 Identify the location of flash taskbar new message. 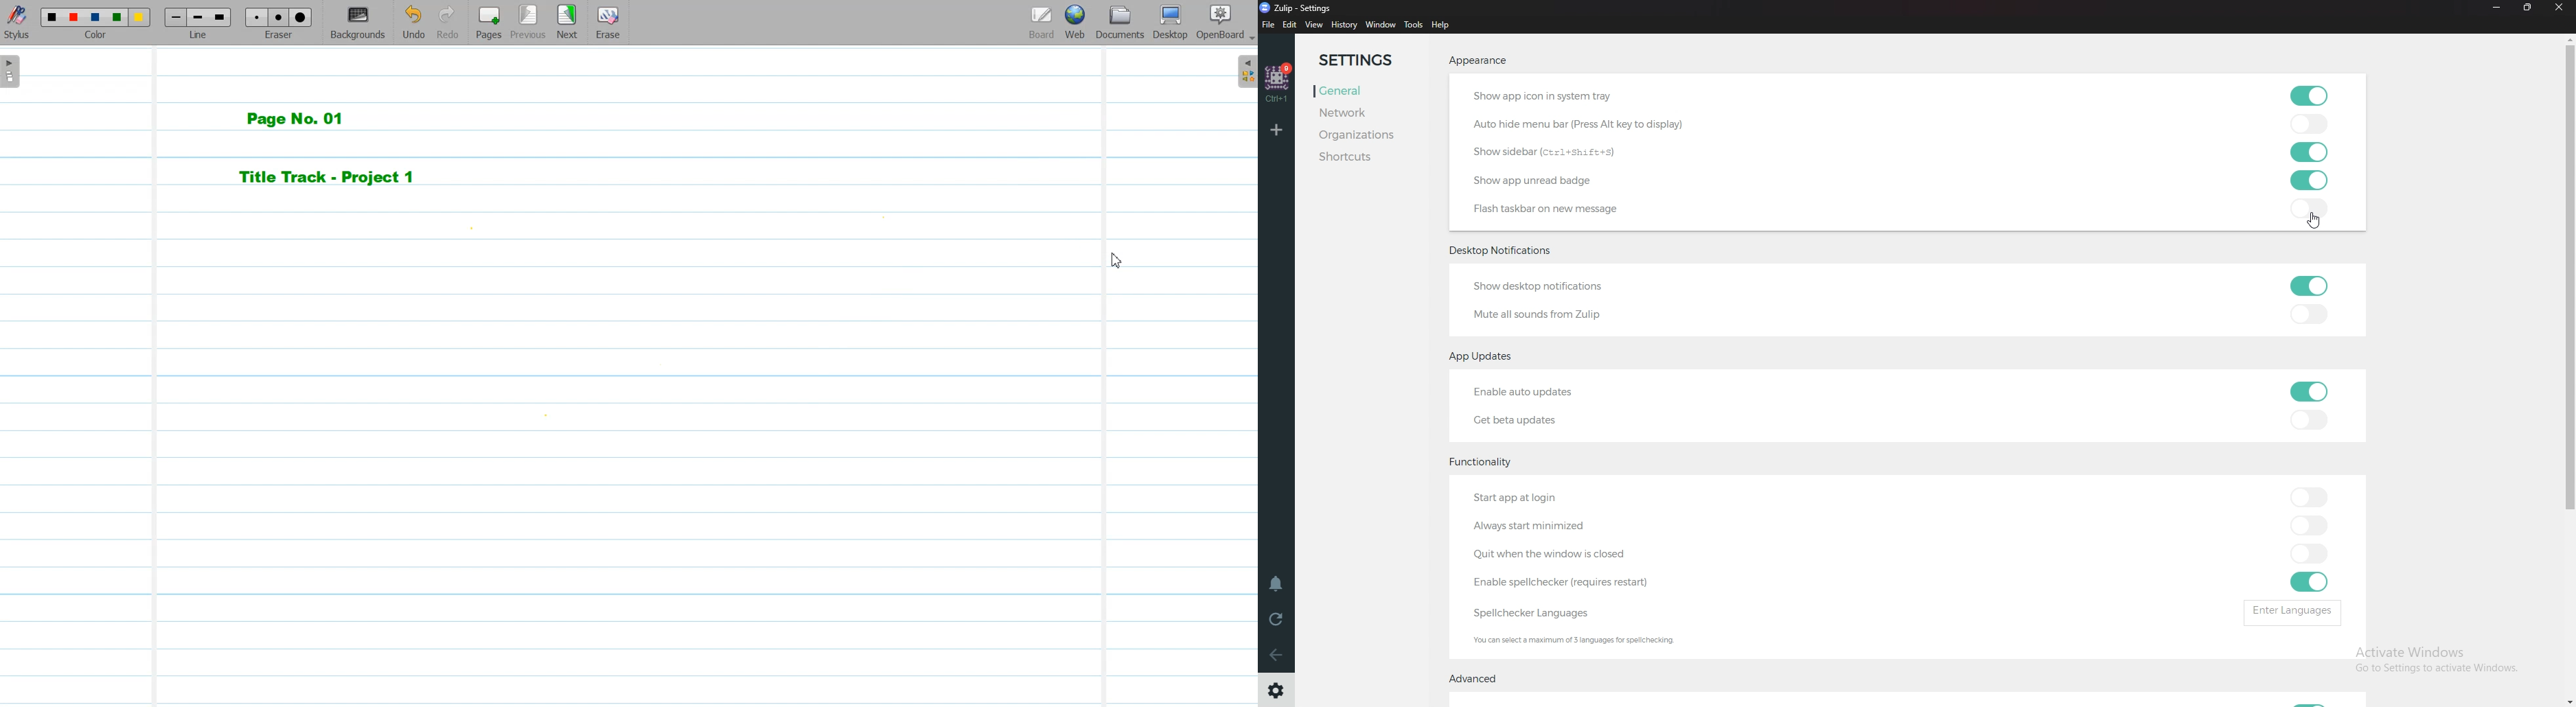
(1551, 209).